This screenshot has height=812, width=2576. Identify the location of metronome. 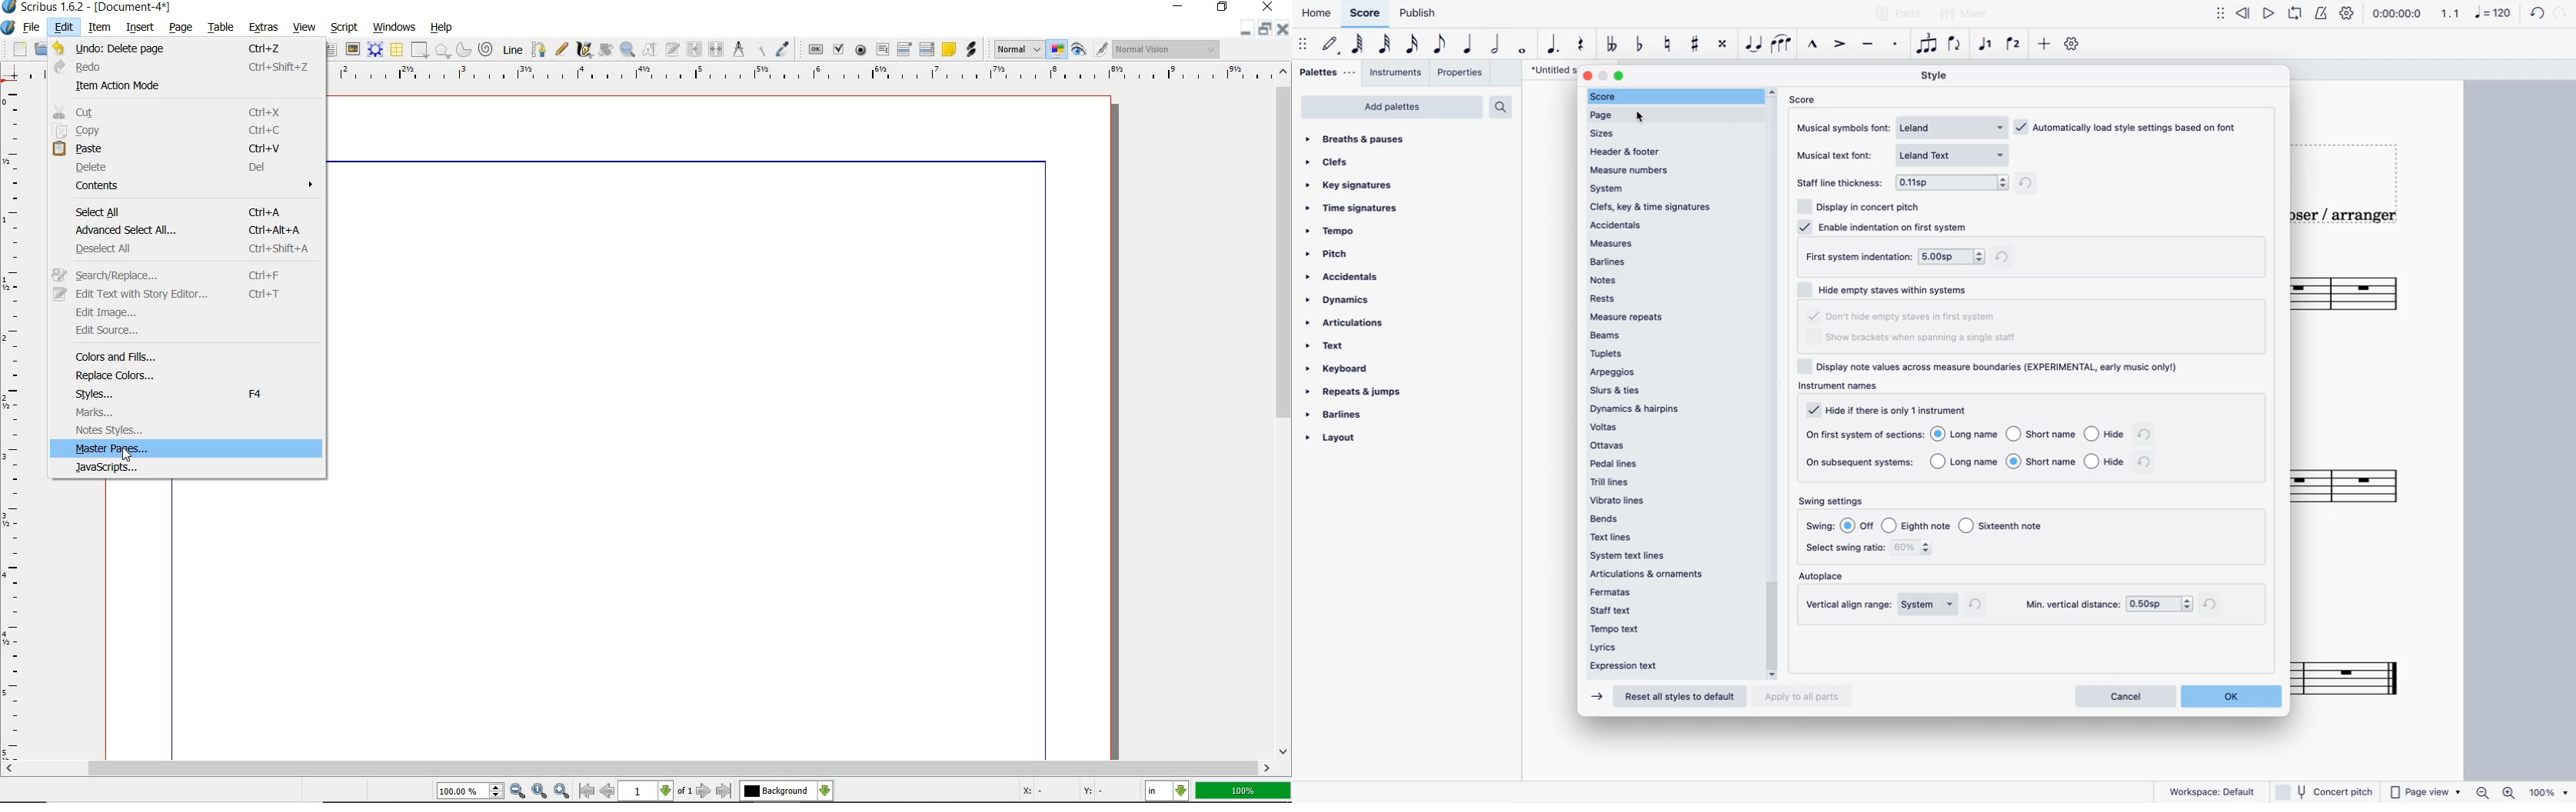
(2322, 15).